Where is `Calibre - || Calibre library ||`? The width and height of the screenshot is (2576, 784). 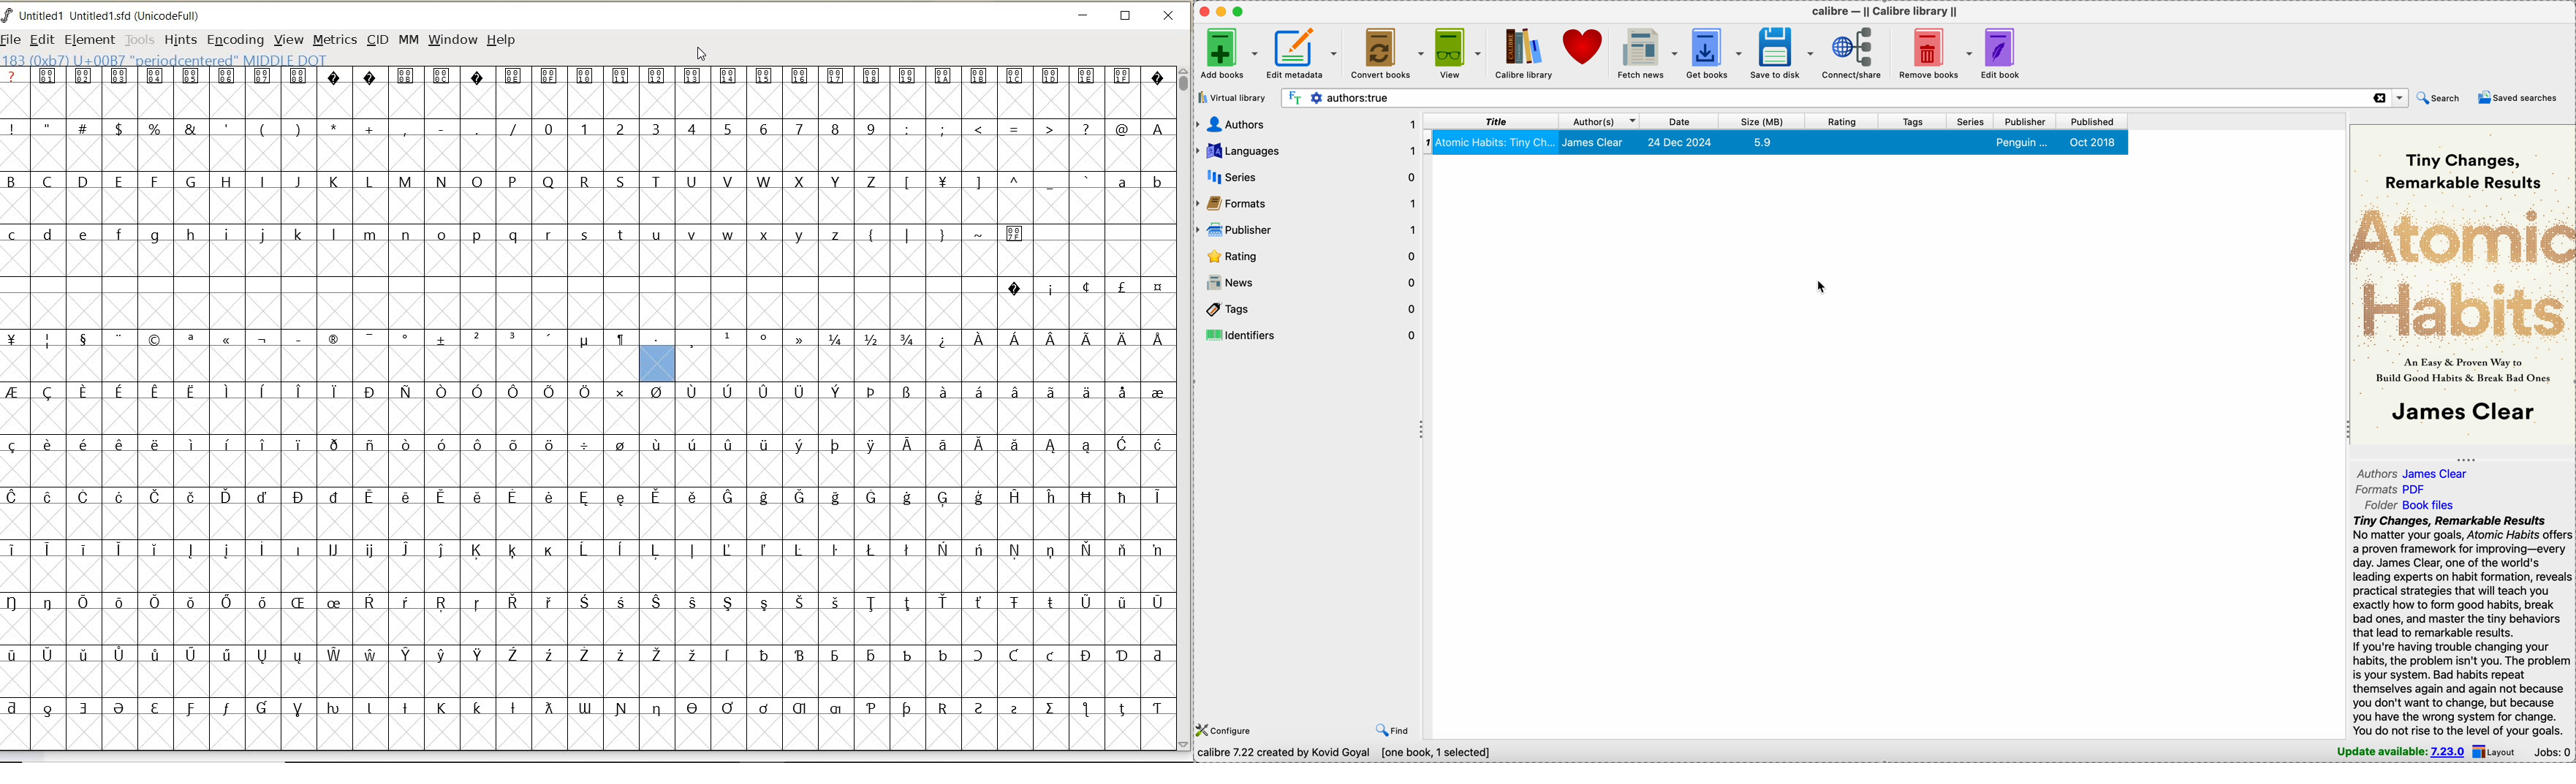 Calibre - || Calibre library || is located at coordinates (1885, 12).